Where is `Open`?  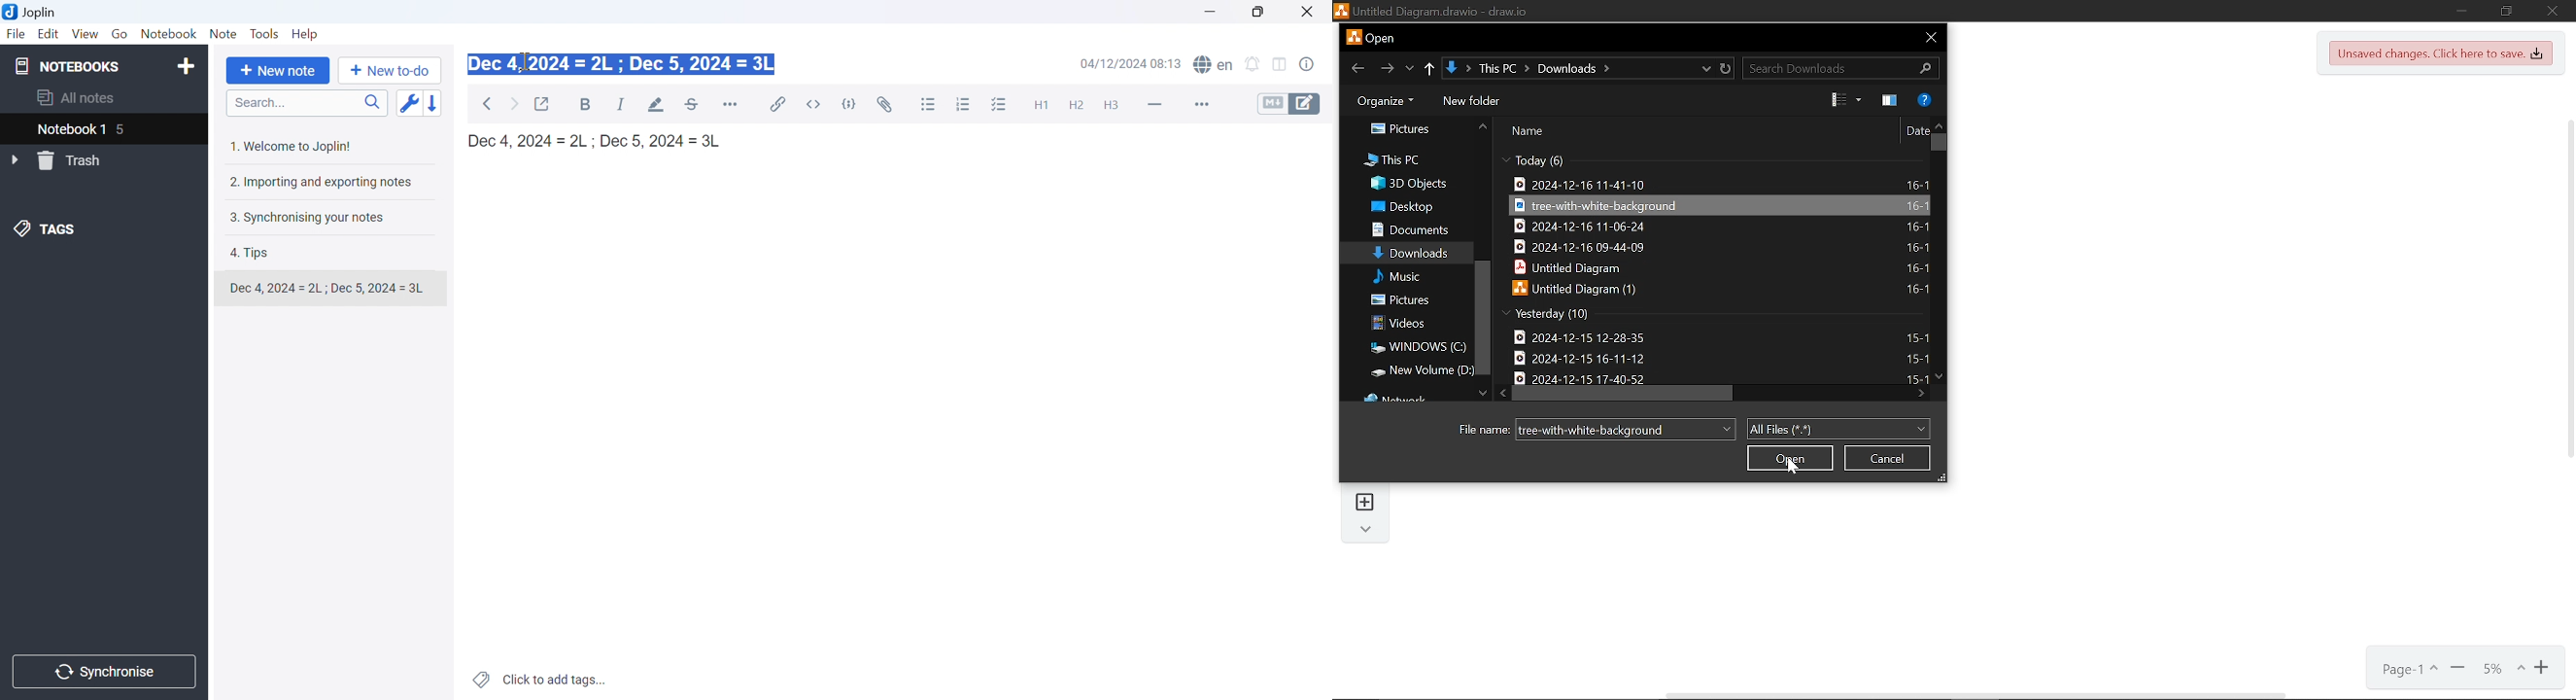
Open is located at coordinates (1792, 458).